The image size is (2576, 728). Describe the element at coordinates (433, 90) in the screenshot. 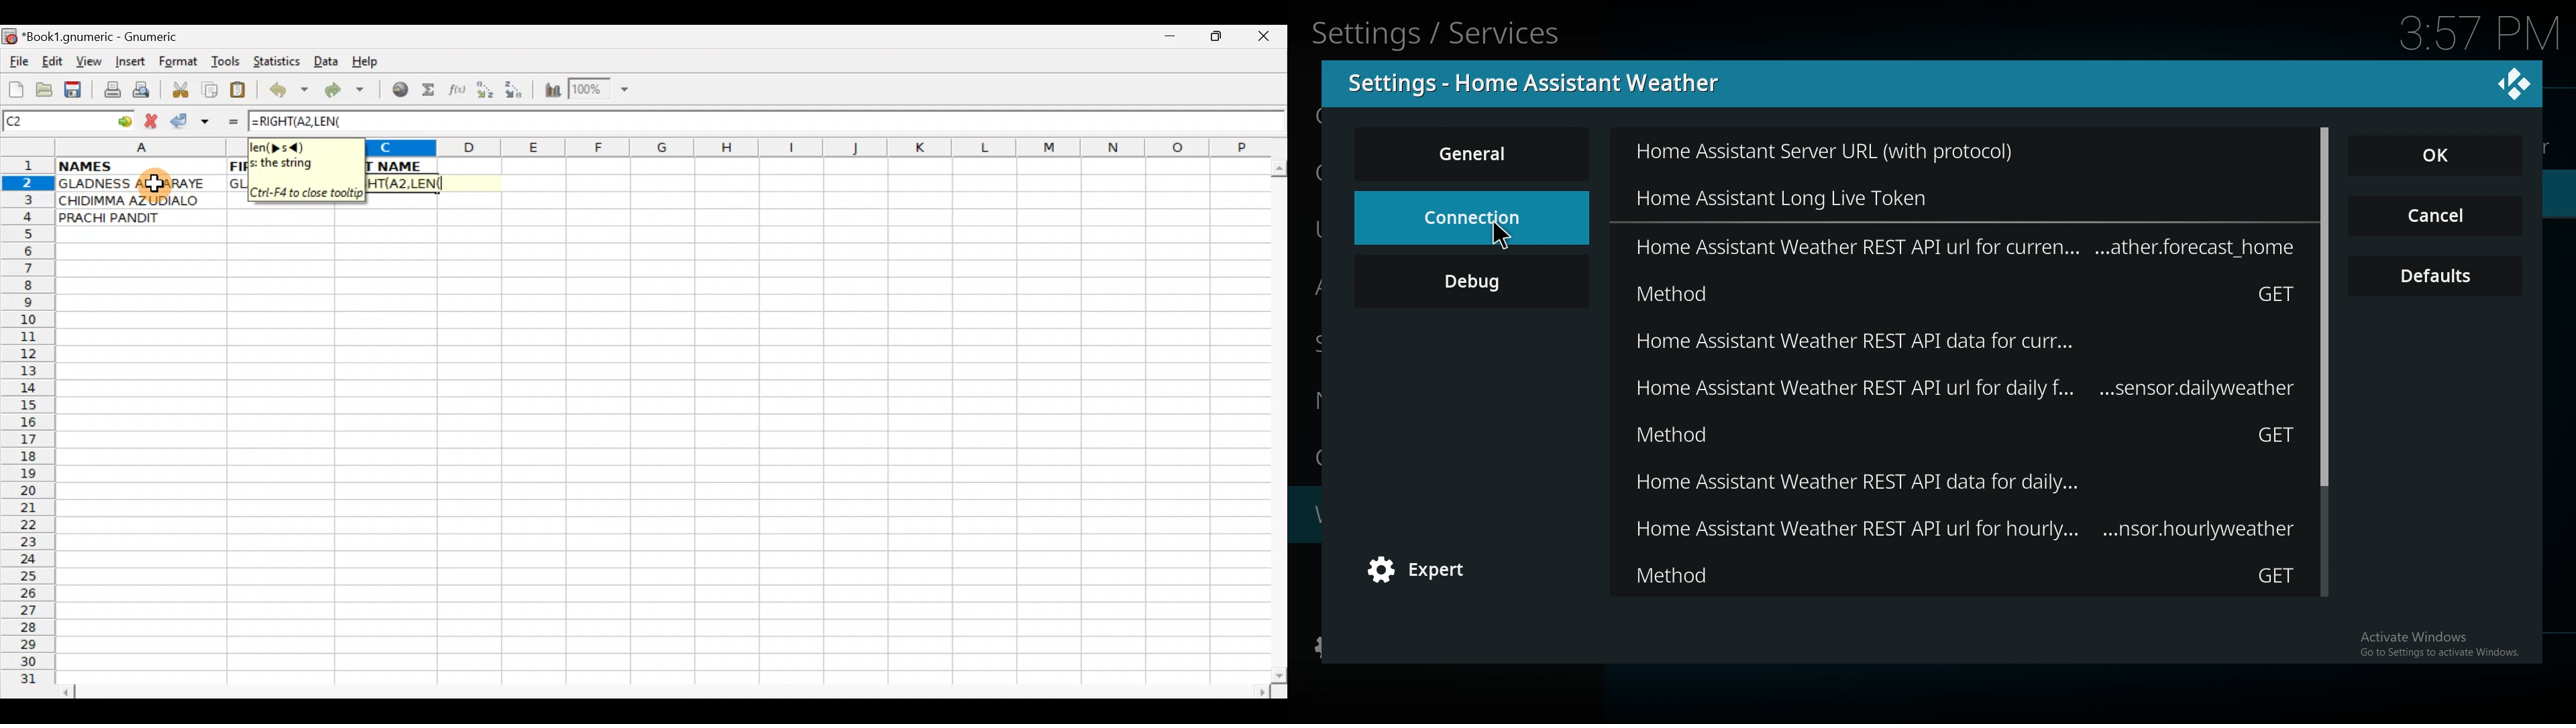

I see `Sum in the current cell` at that location.